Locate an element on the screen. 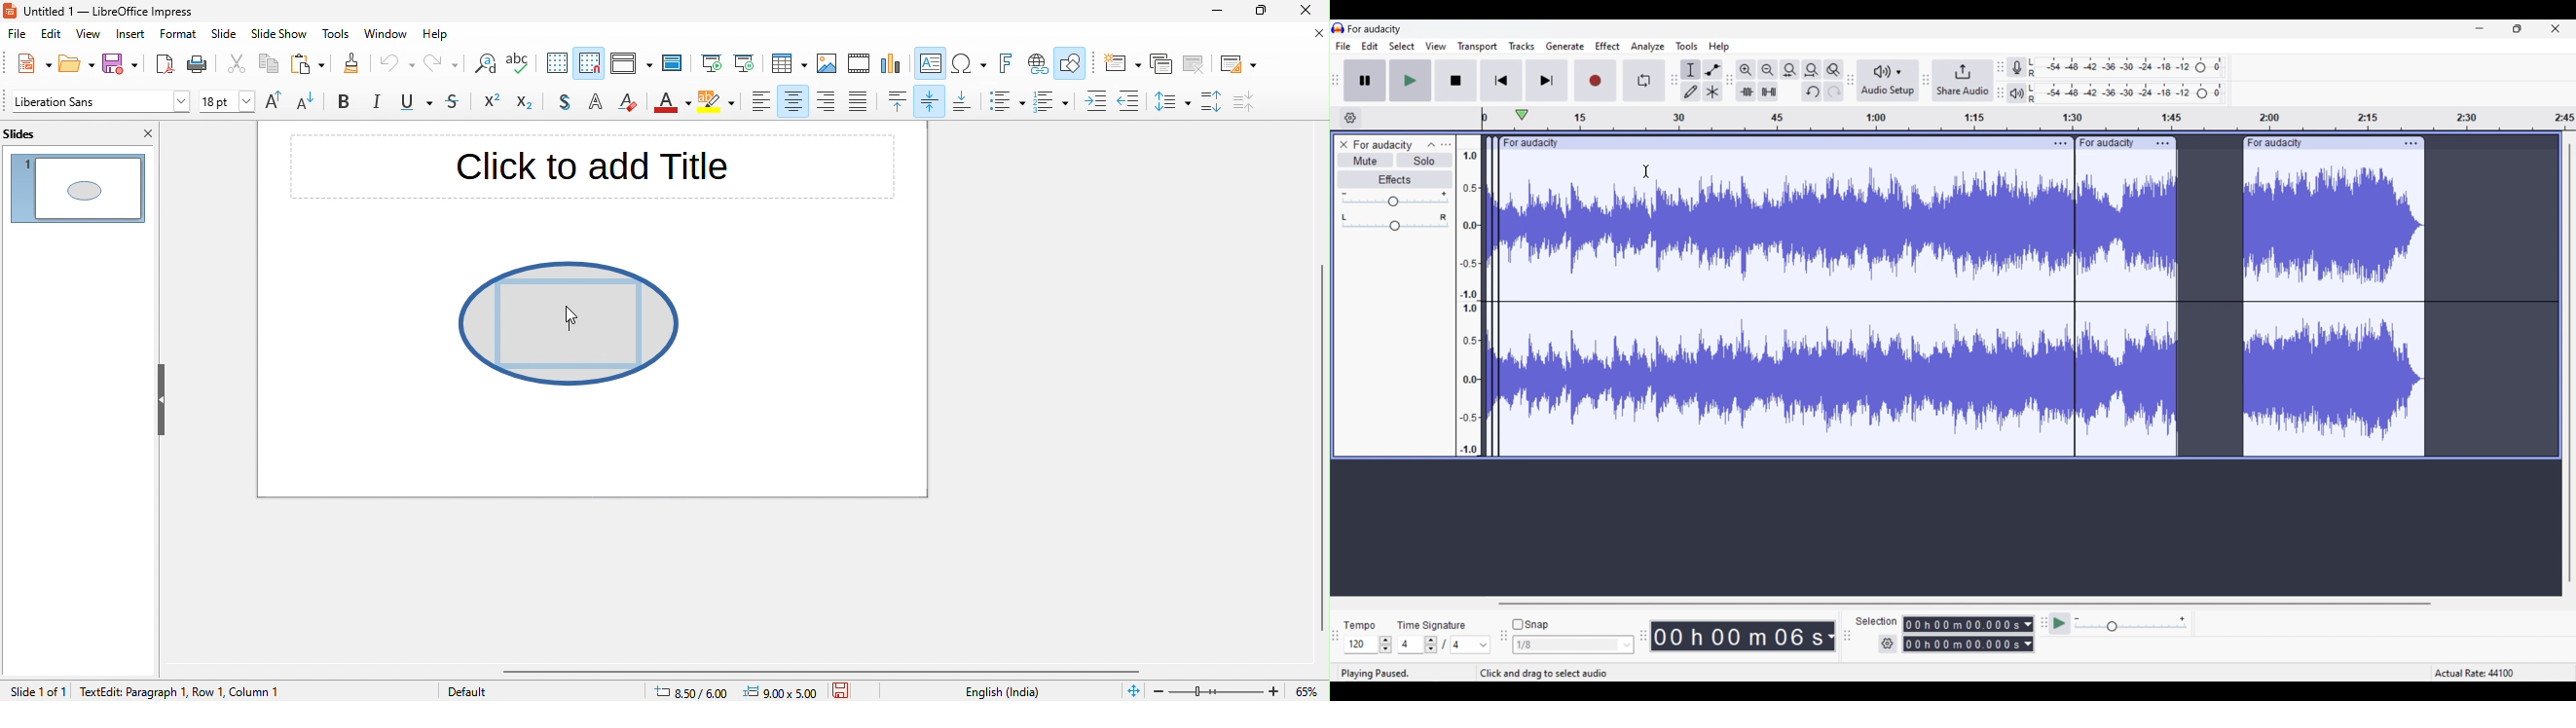 The image size is (2576, 728). decrease paragraph spacing is located at coordinates (1256, 101).